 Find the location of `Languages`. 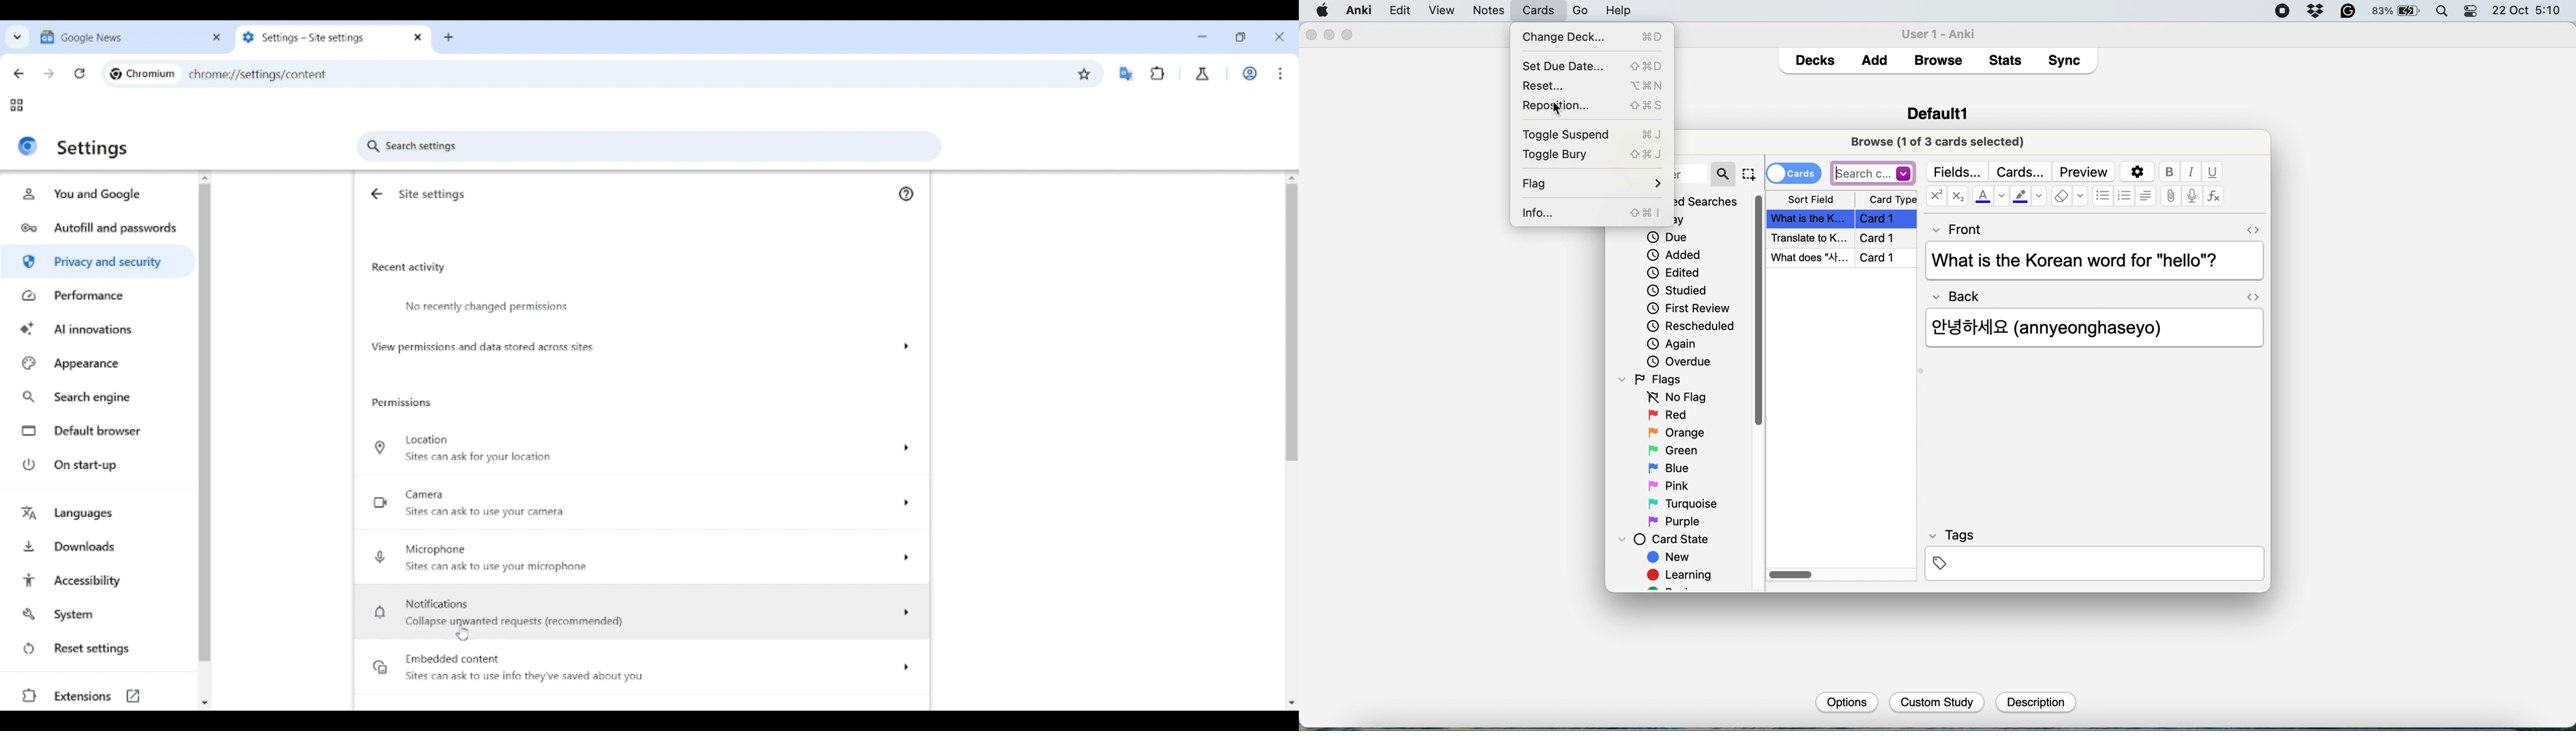

Languages is located at coordinates (99, 514).